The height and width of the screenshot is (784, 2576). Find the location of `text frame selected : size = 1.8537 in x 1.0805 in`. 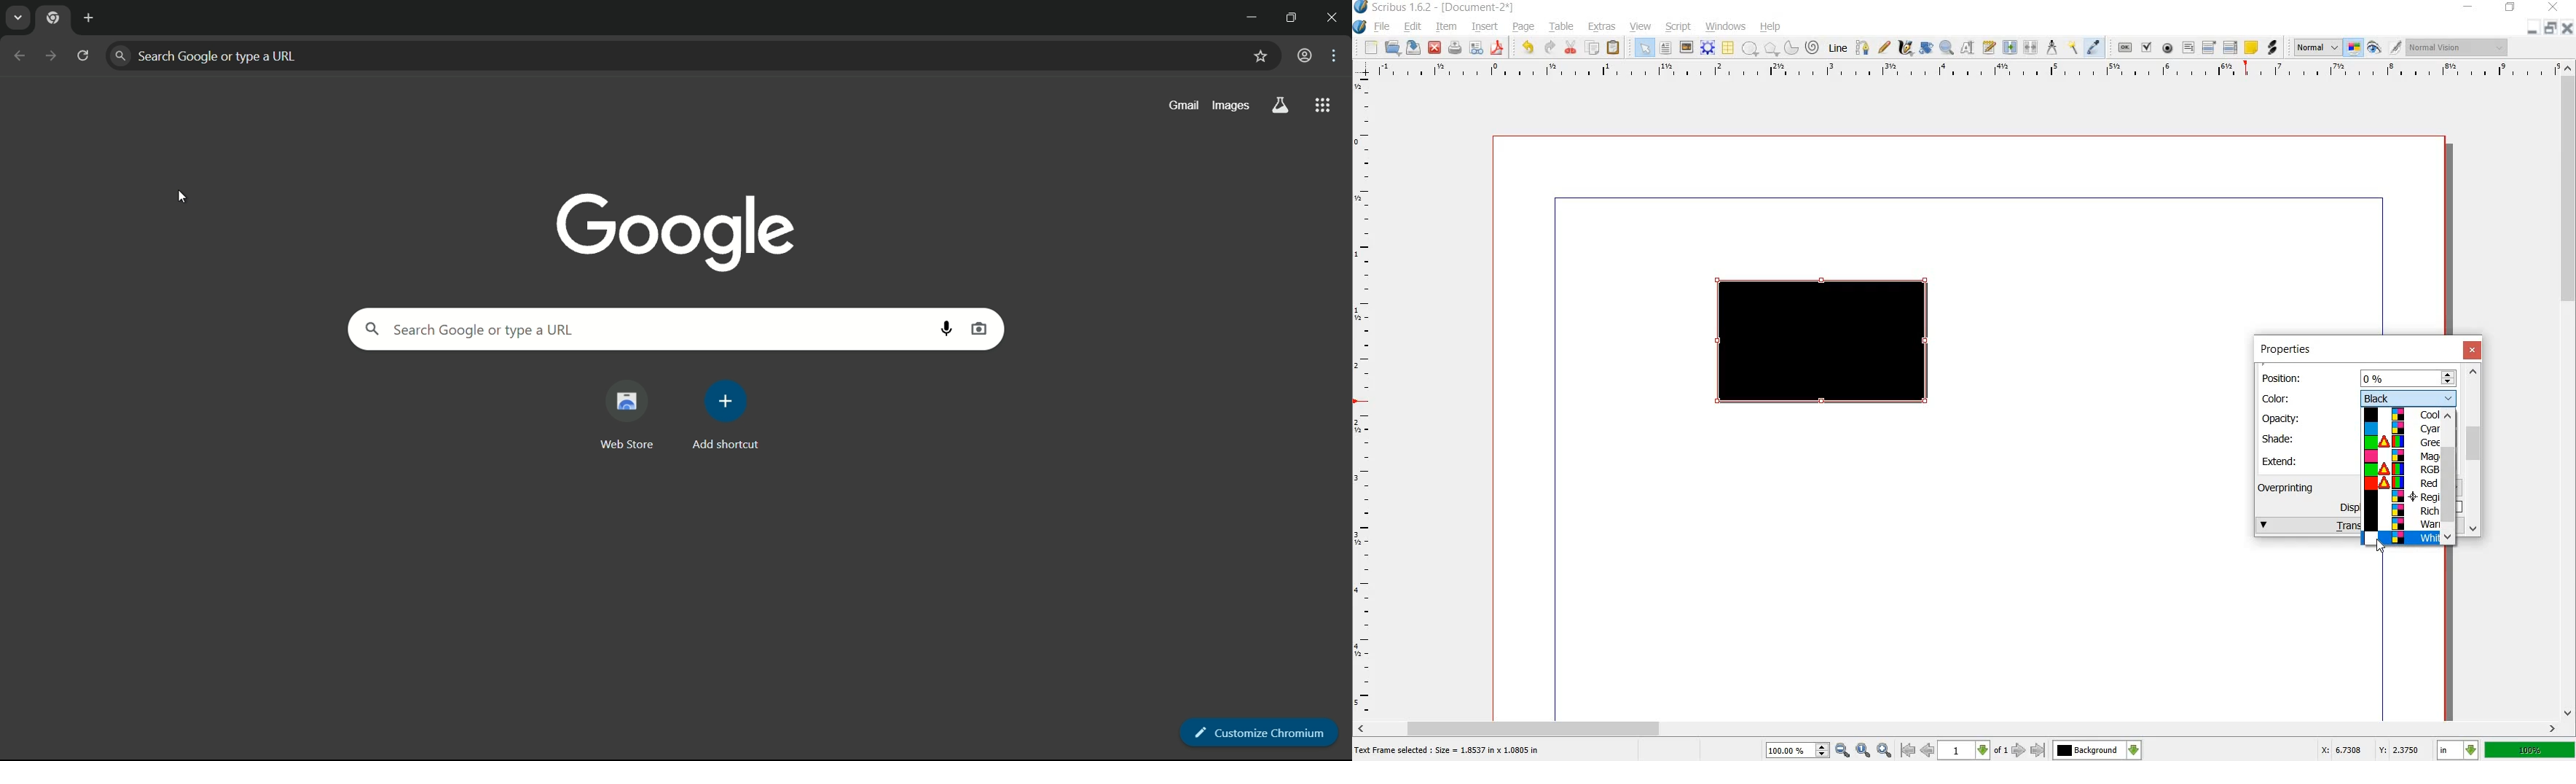

text frame selected : size = 1.8537 in x 1.0805 in is located at coordinates (1450, 752).